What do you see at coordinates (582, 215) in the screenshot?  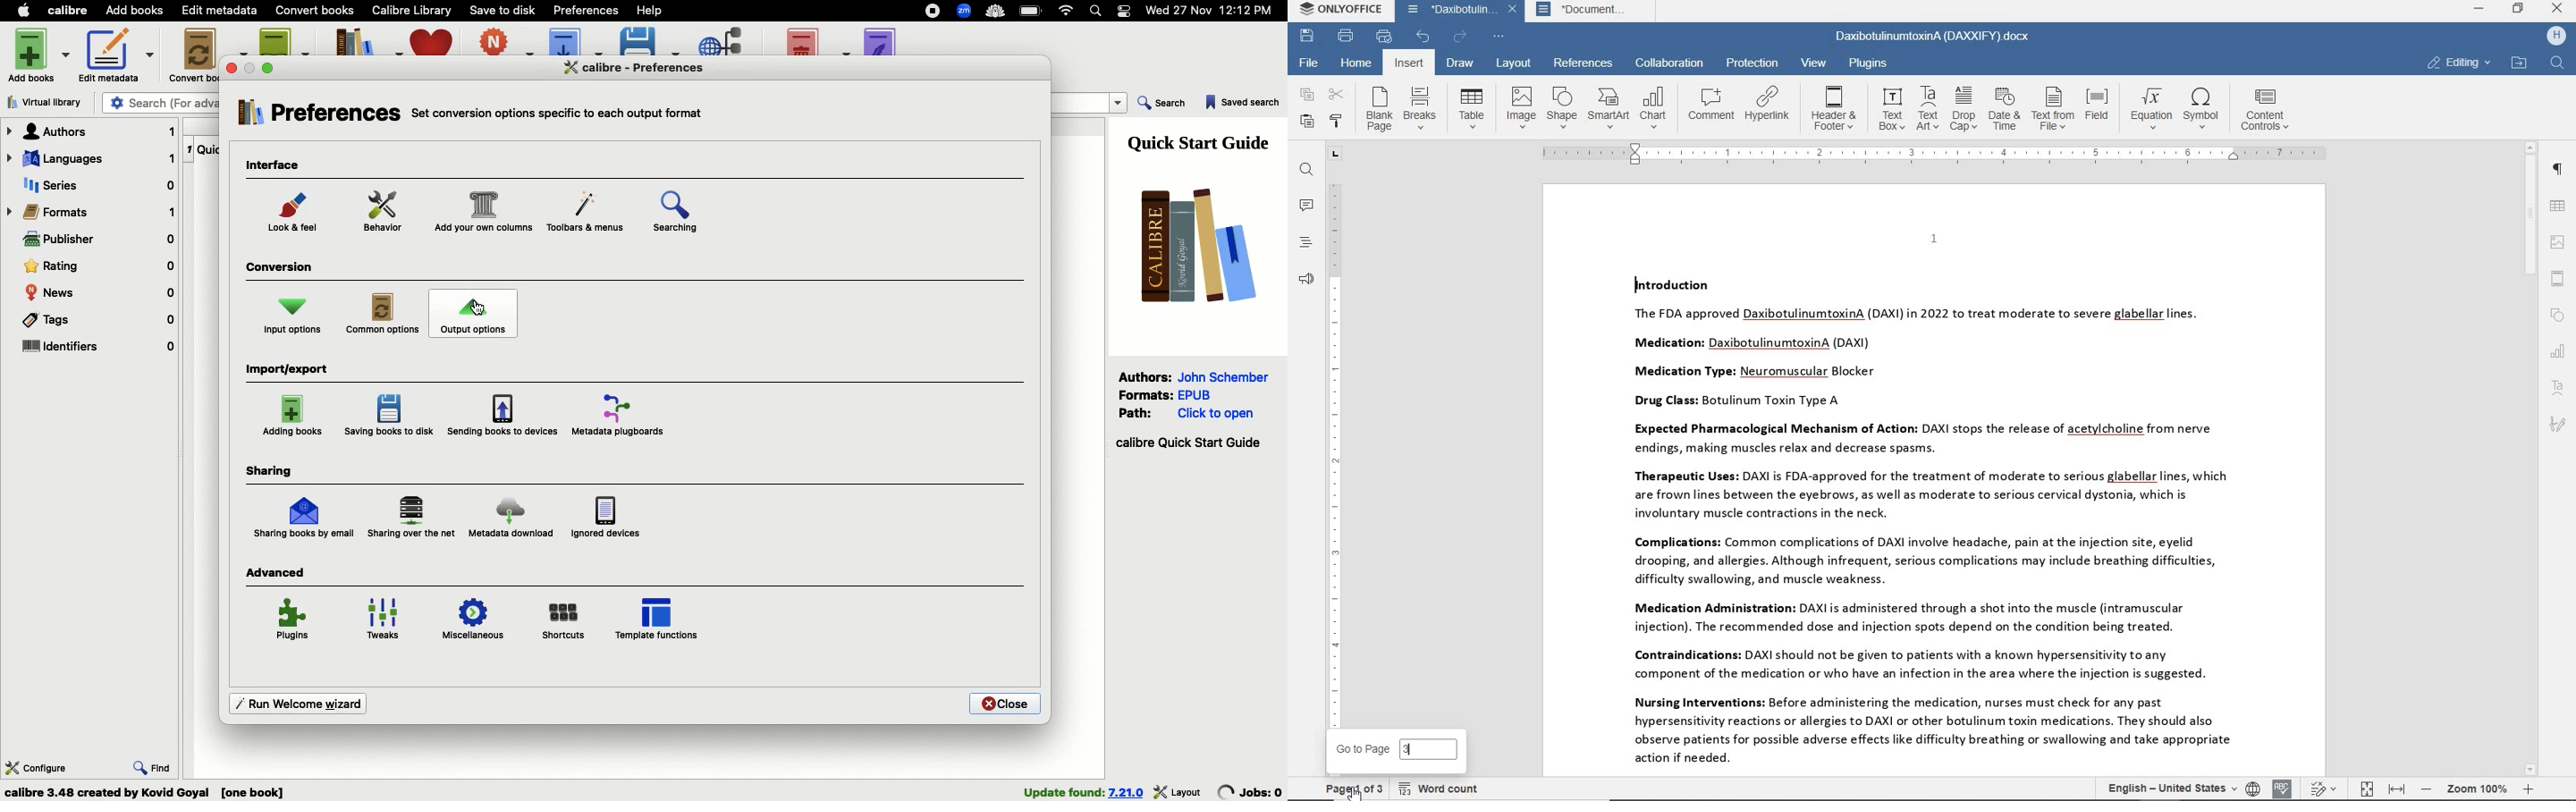 I see `Menu` at bounding box center [582, 215].